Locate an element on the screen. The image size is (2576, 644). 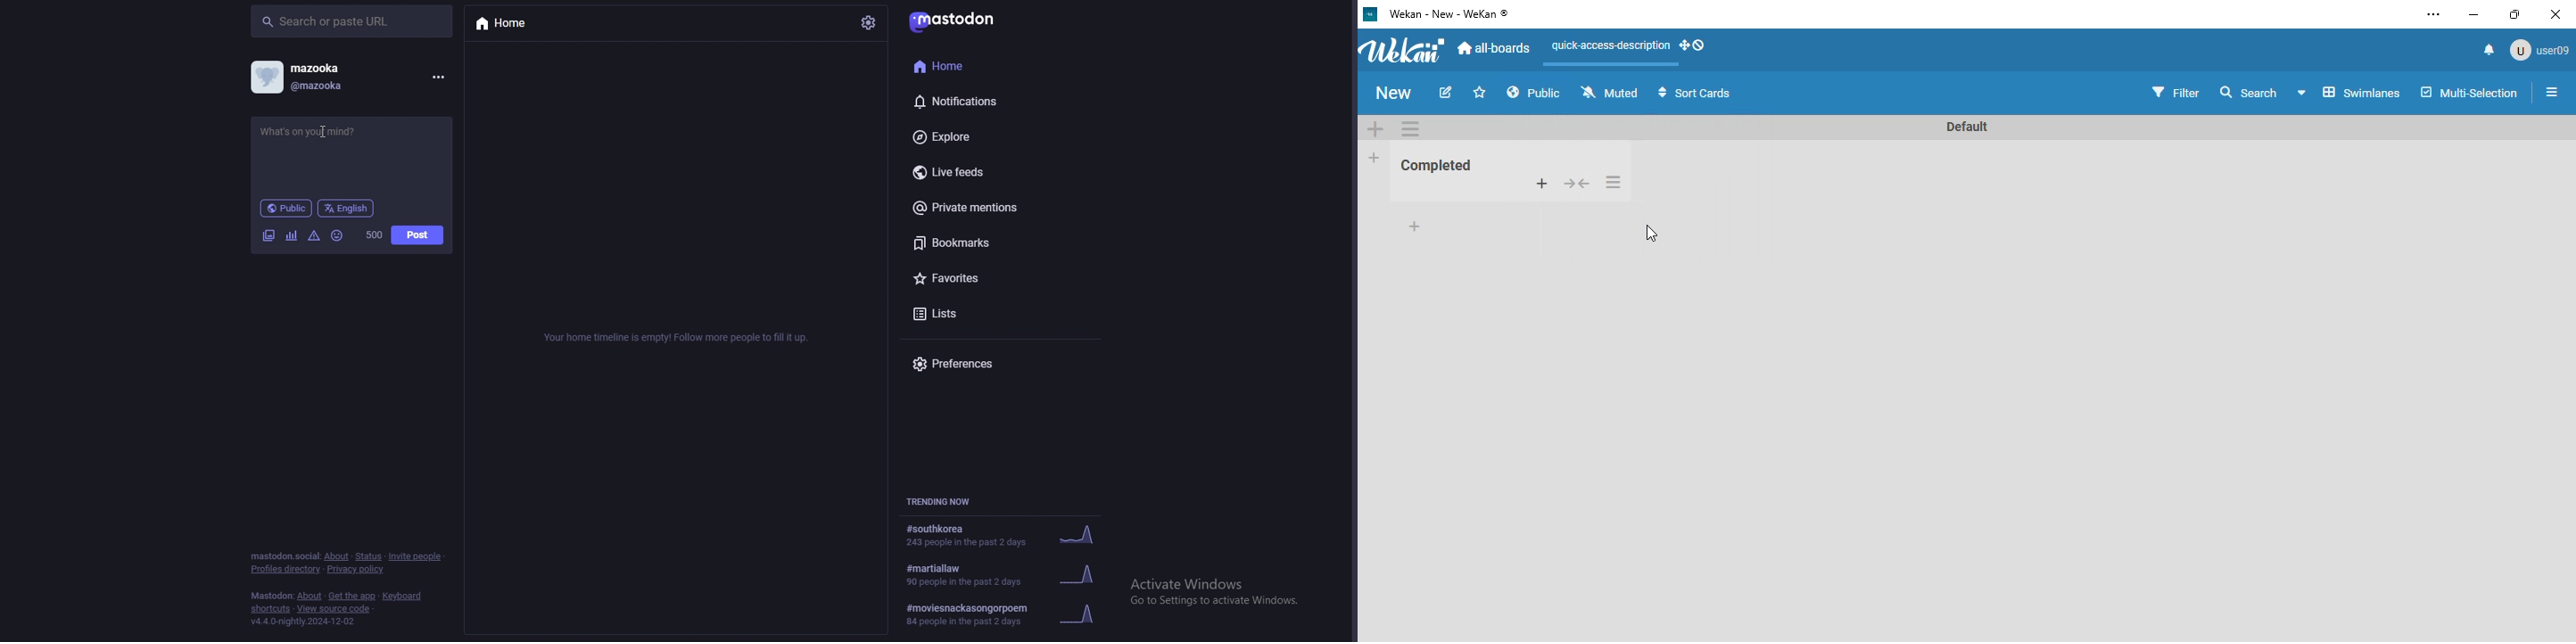
private mentions is located at coordinates (986, 208).